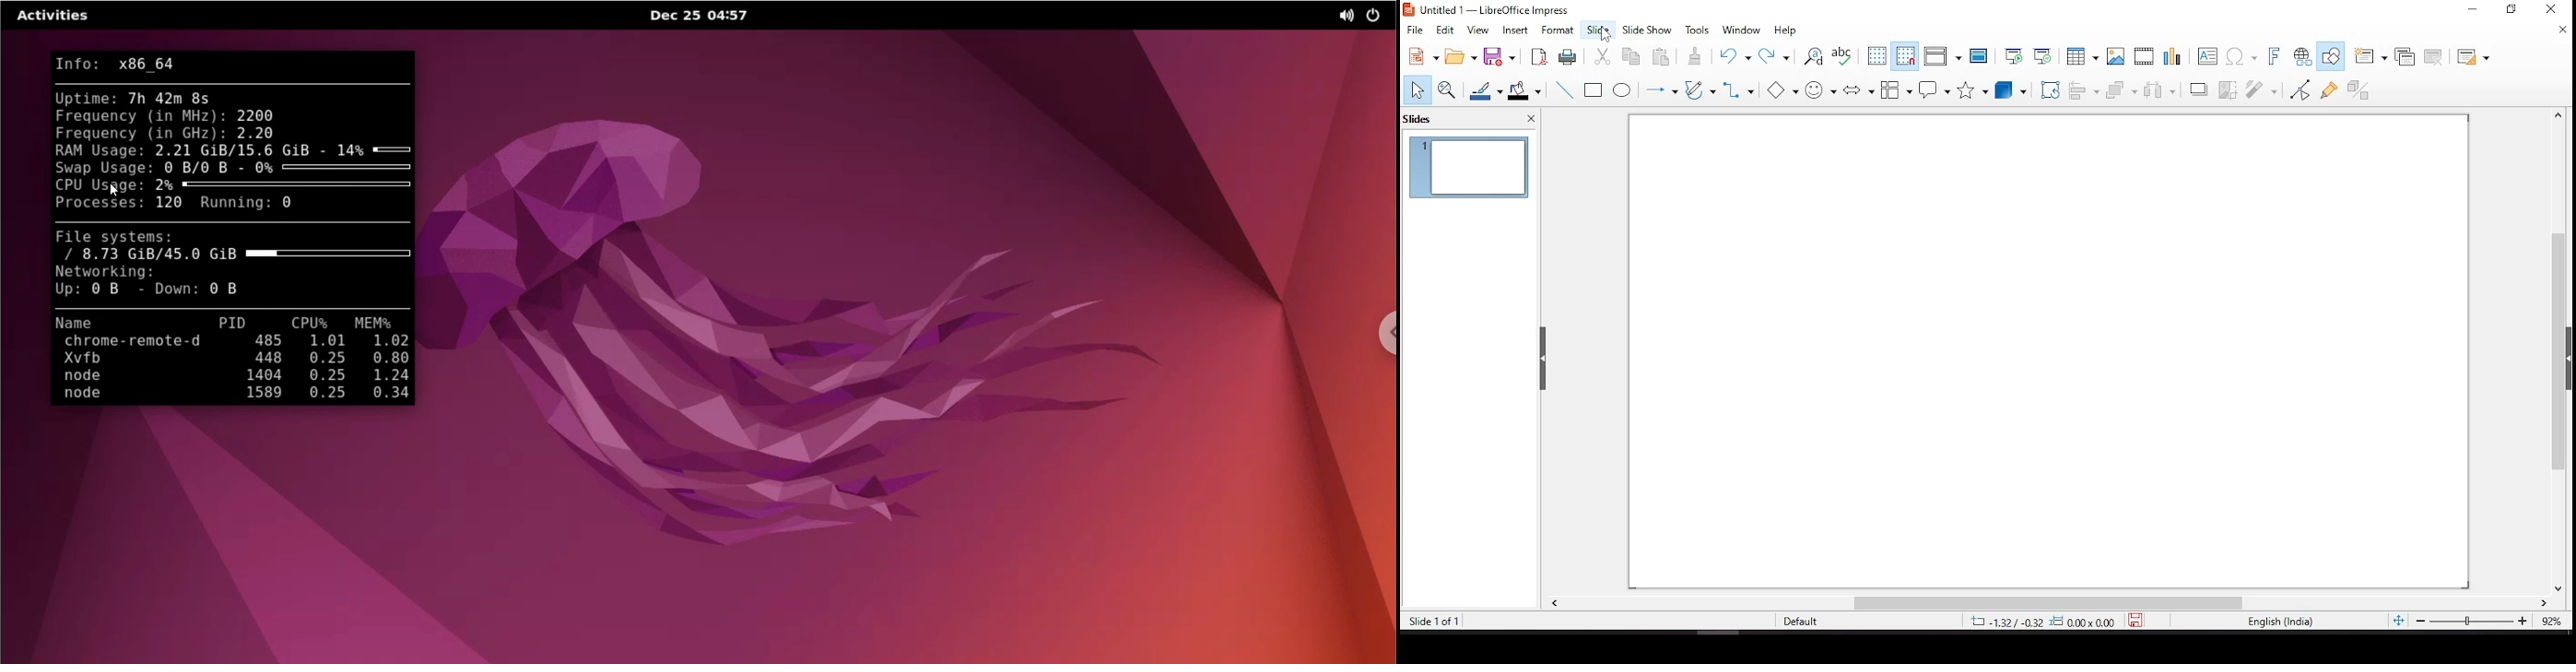  I want to click on close pane, so click(1542, 360).